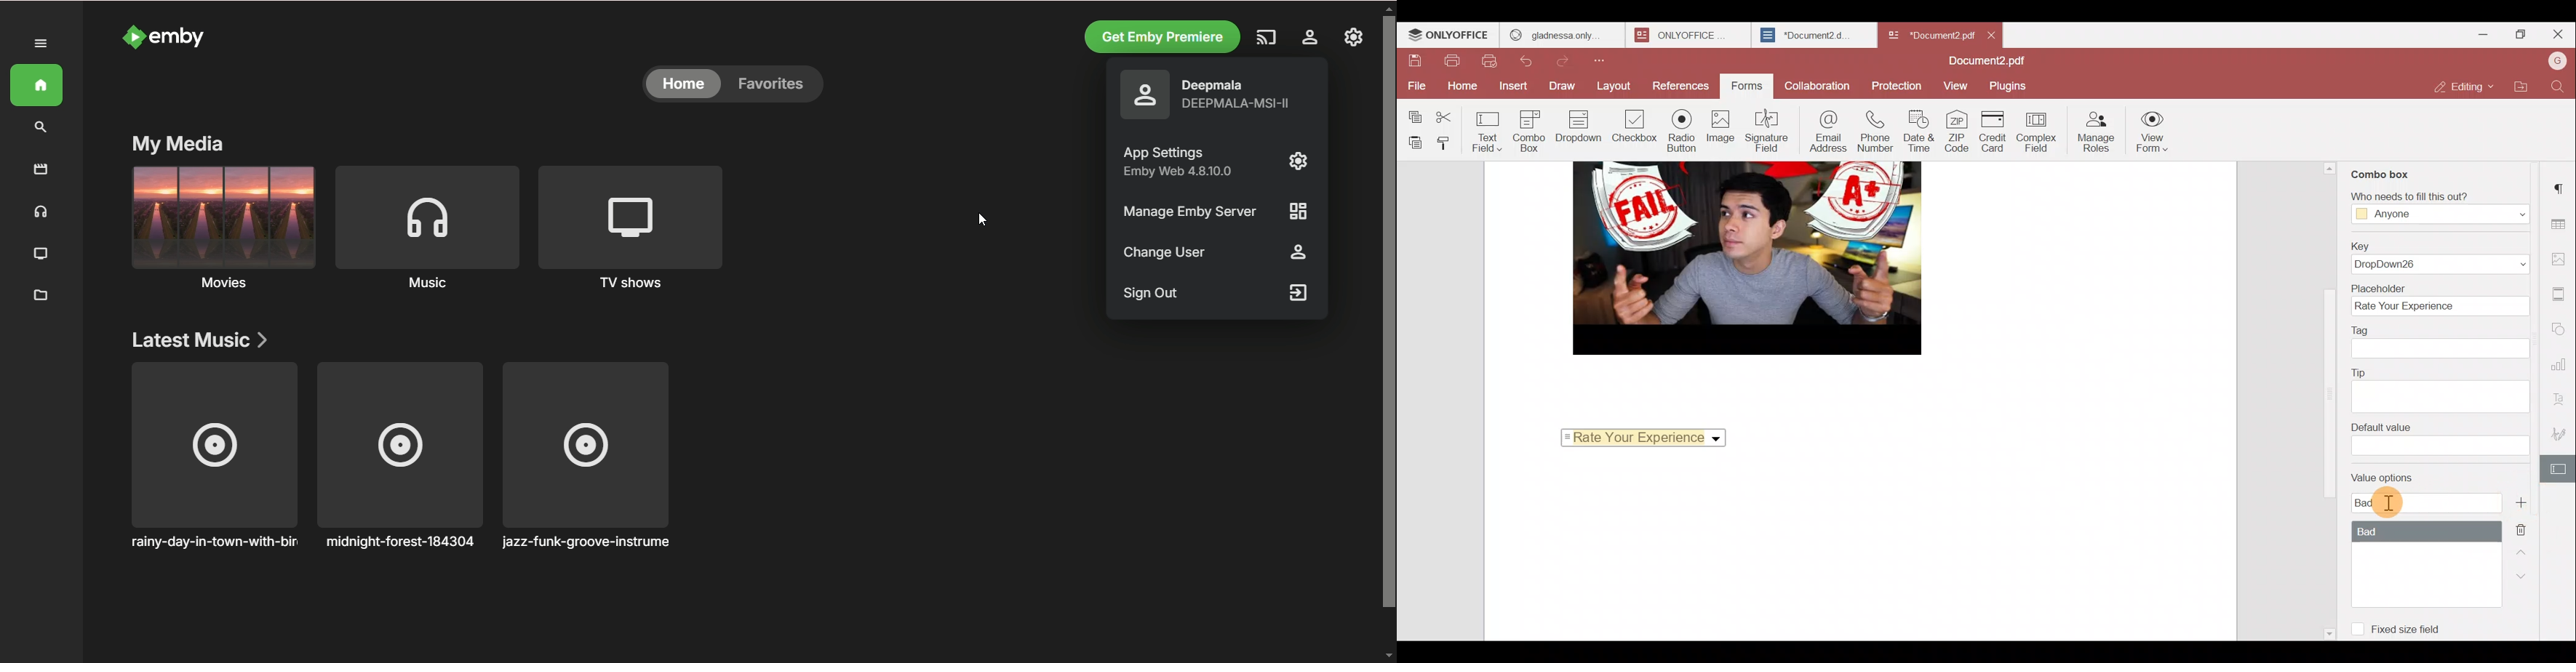  I want to click on n midnight-forest-184304, so click(403, 454).